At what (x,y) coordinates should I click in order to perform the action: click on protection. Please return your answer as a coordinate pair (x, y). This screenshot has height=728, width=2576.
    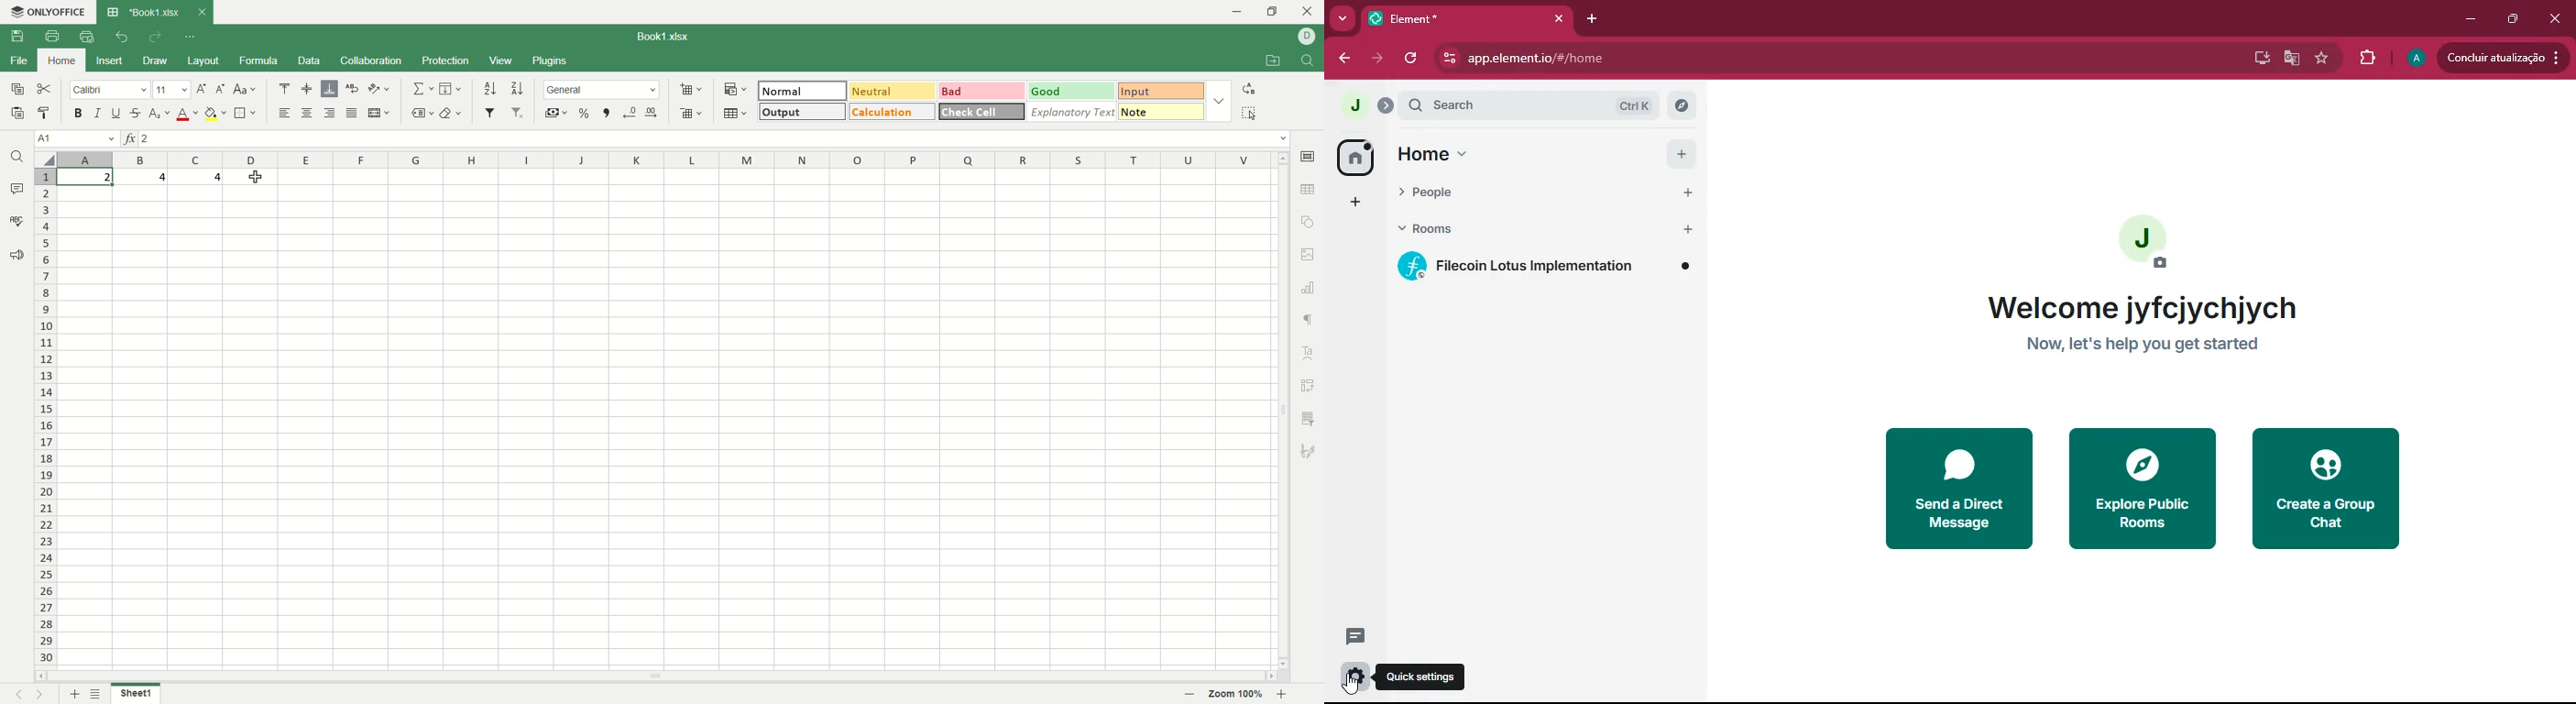
    Looking at the image, I should click on (446, 62).